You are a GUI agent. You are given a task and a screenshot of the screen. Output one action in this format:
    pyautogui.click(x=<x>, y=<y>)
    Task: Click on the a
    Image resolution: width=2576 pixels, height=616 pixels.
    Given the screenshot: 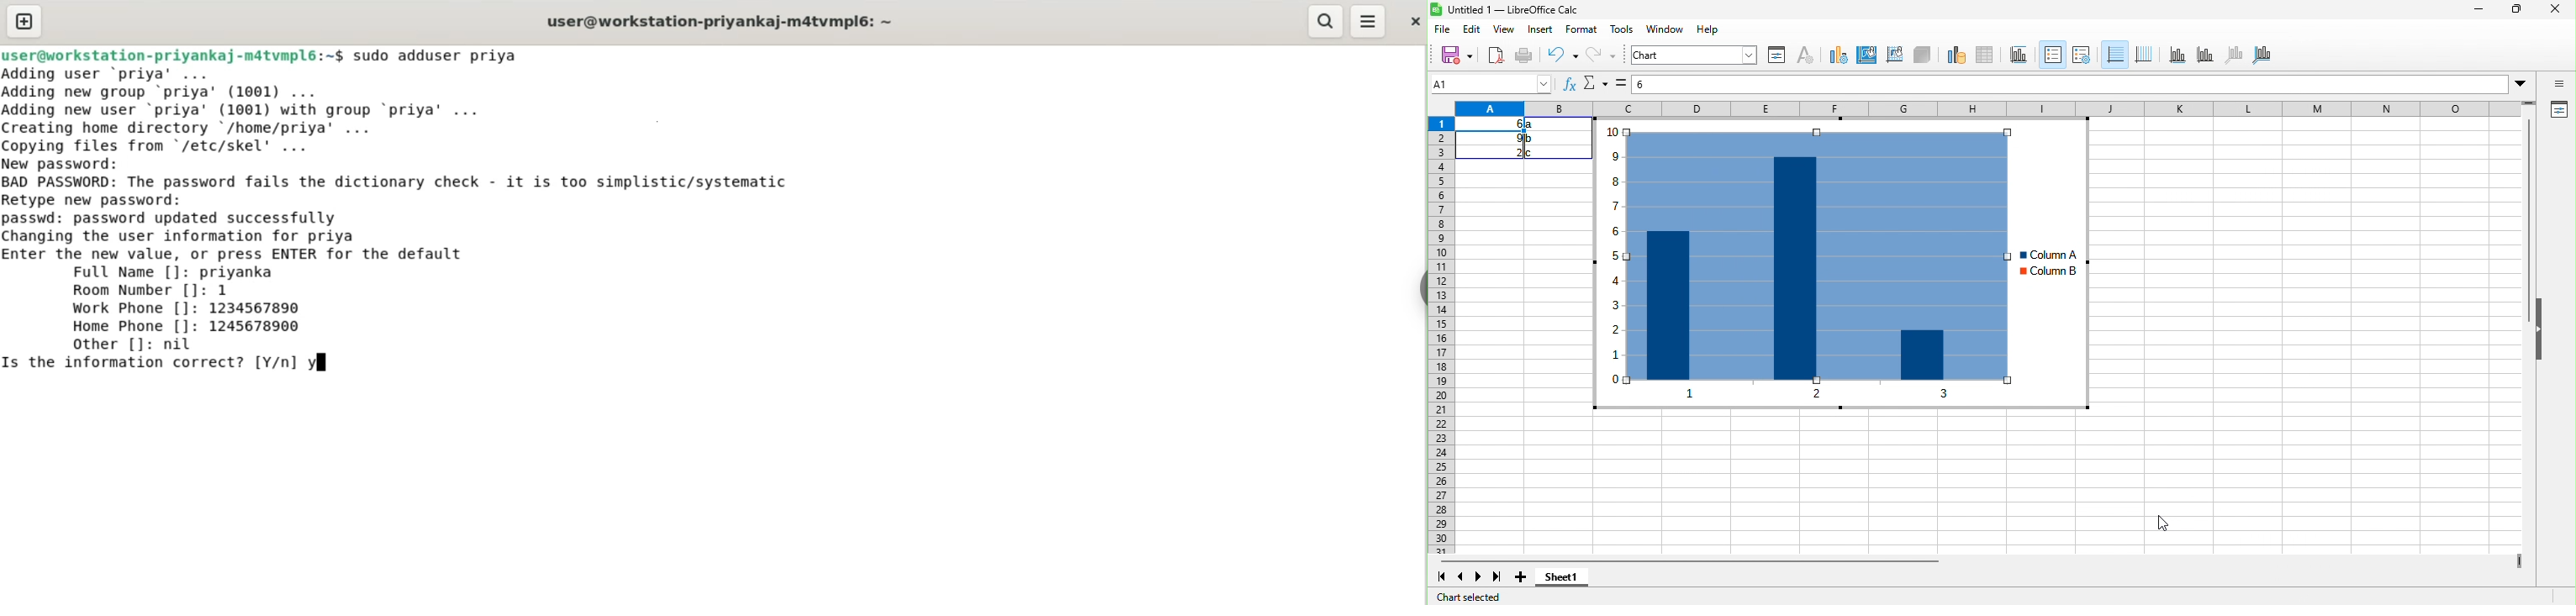 What is the action you would take?
    pyautogui.click(x=1532, y=124)
    